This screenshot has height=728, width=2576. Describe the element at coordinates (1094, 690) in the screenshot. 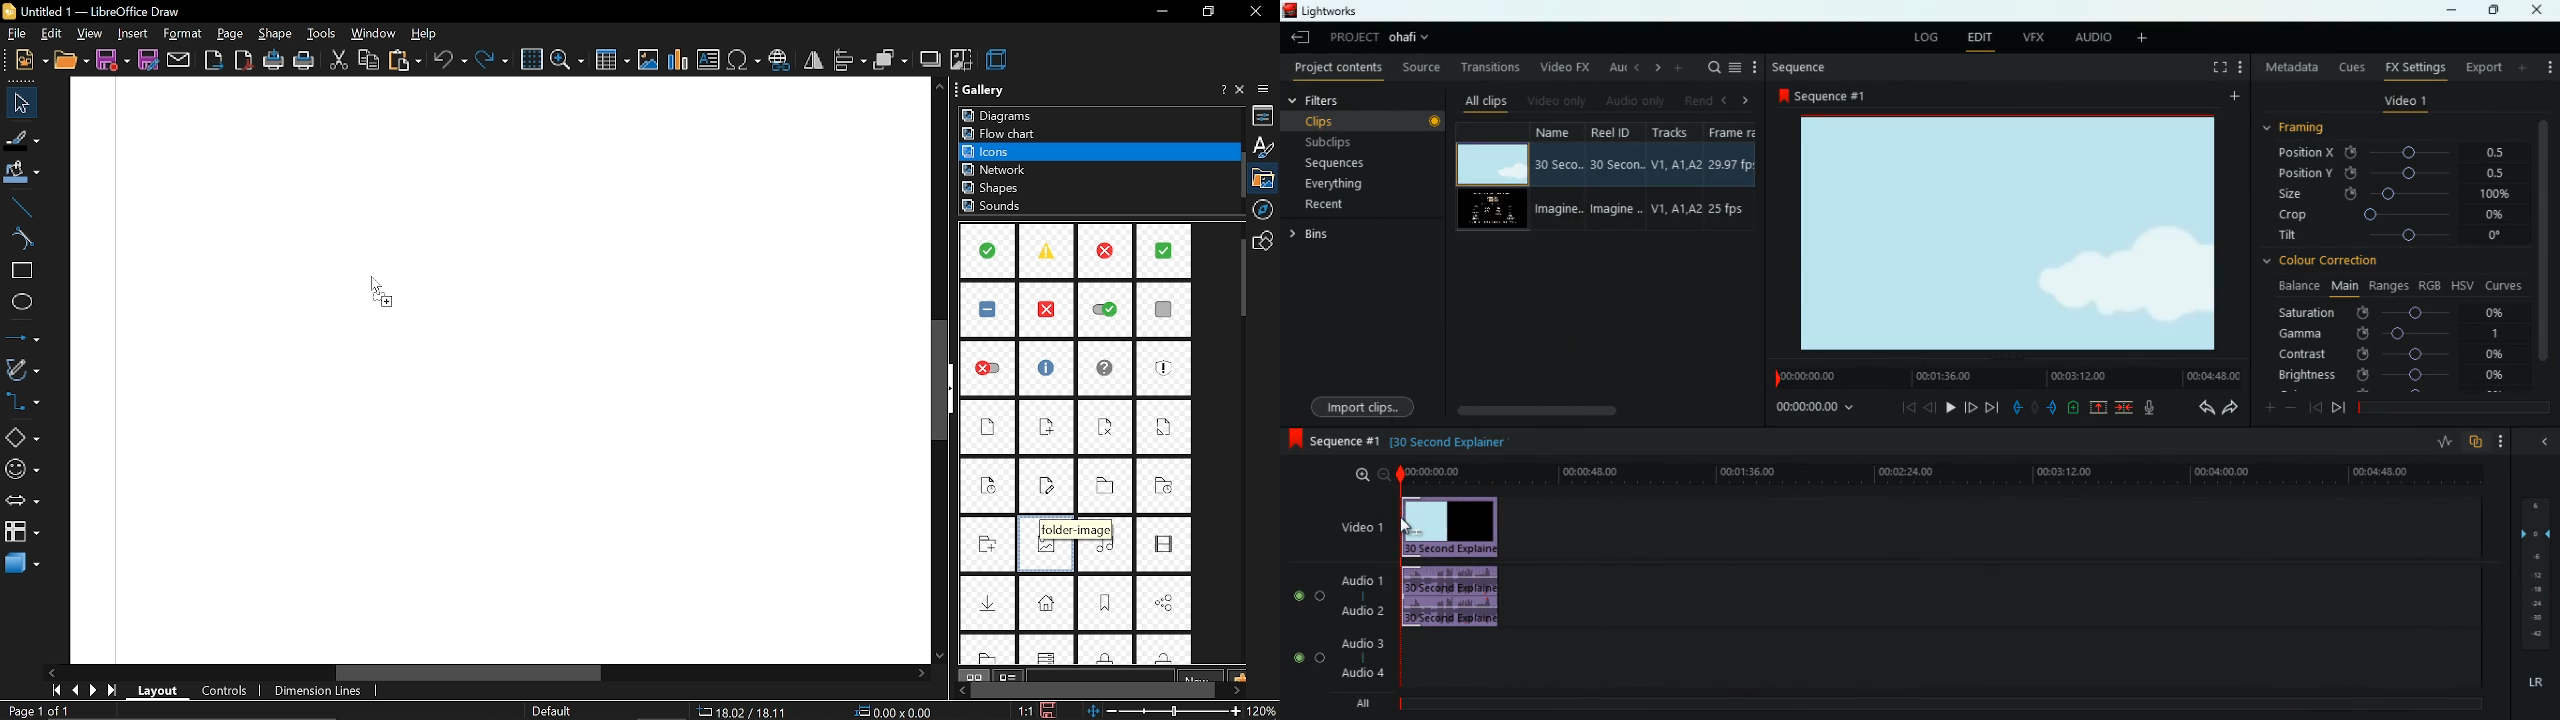

I see `horizontal scrollbar` at that location.